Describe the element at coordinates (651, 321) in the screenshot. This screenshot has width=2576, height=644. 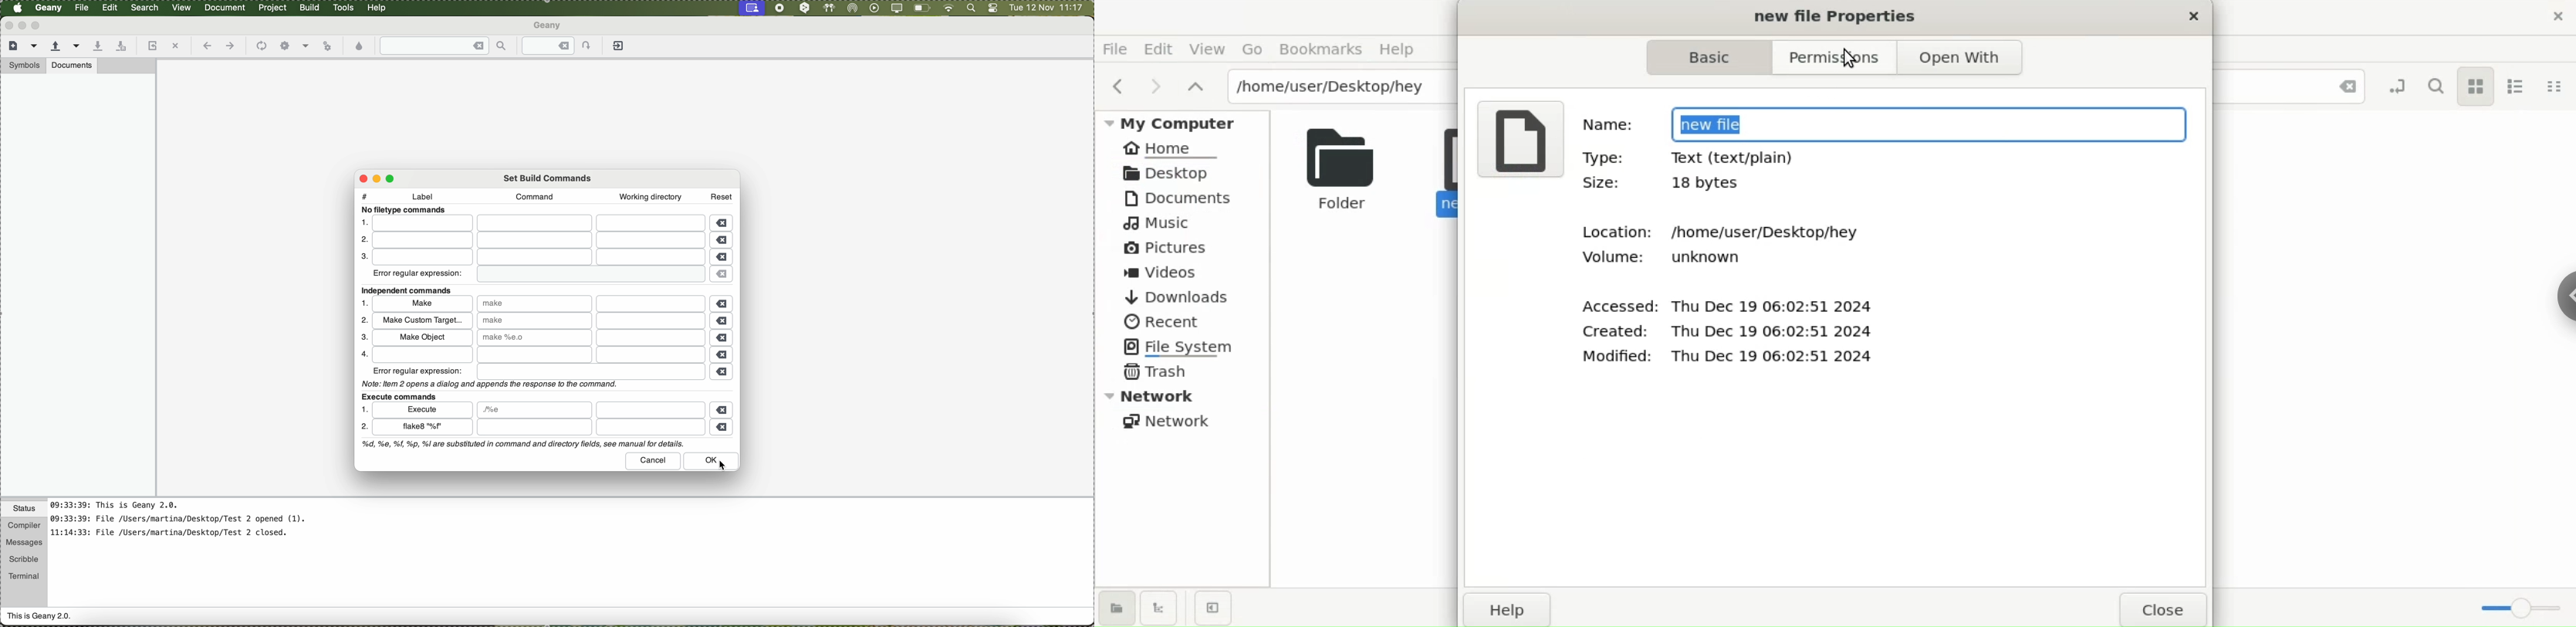
I see `file` at that location.